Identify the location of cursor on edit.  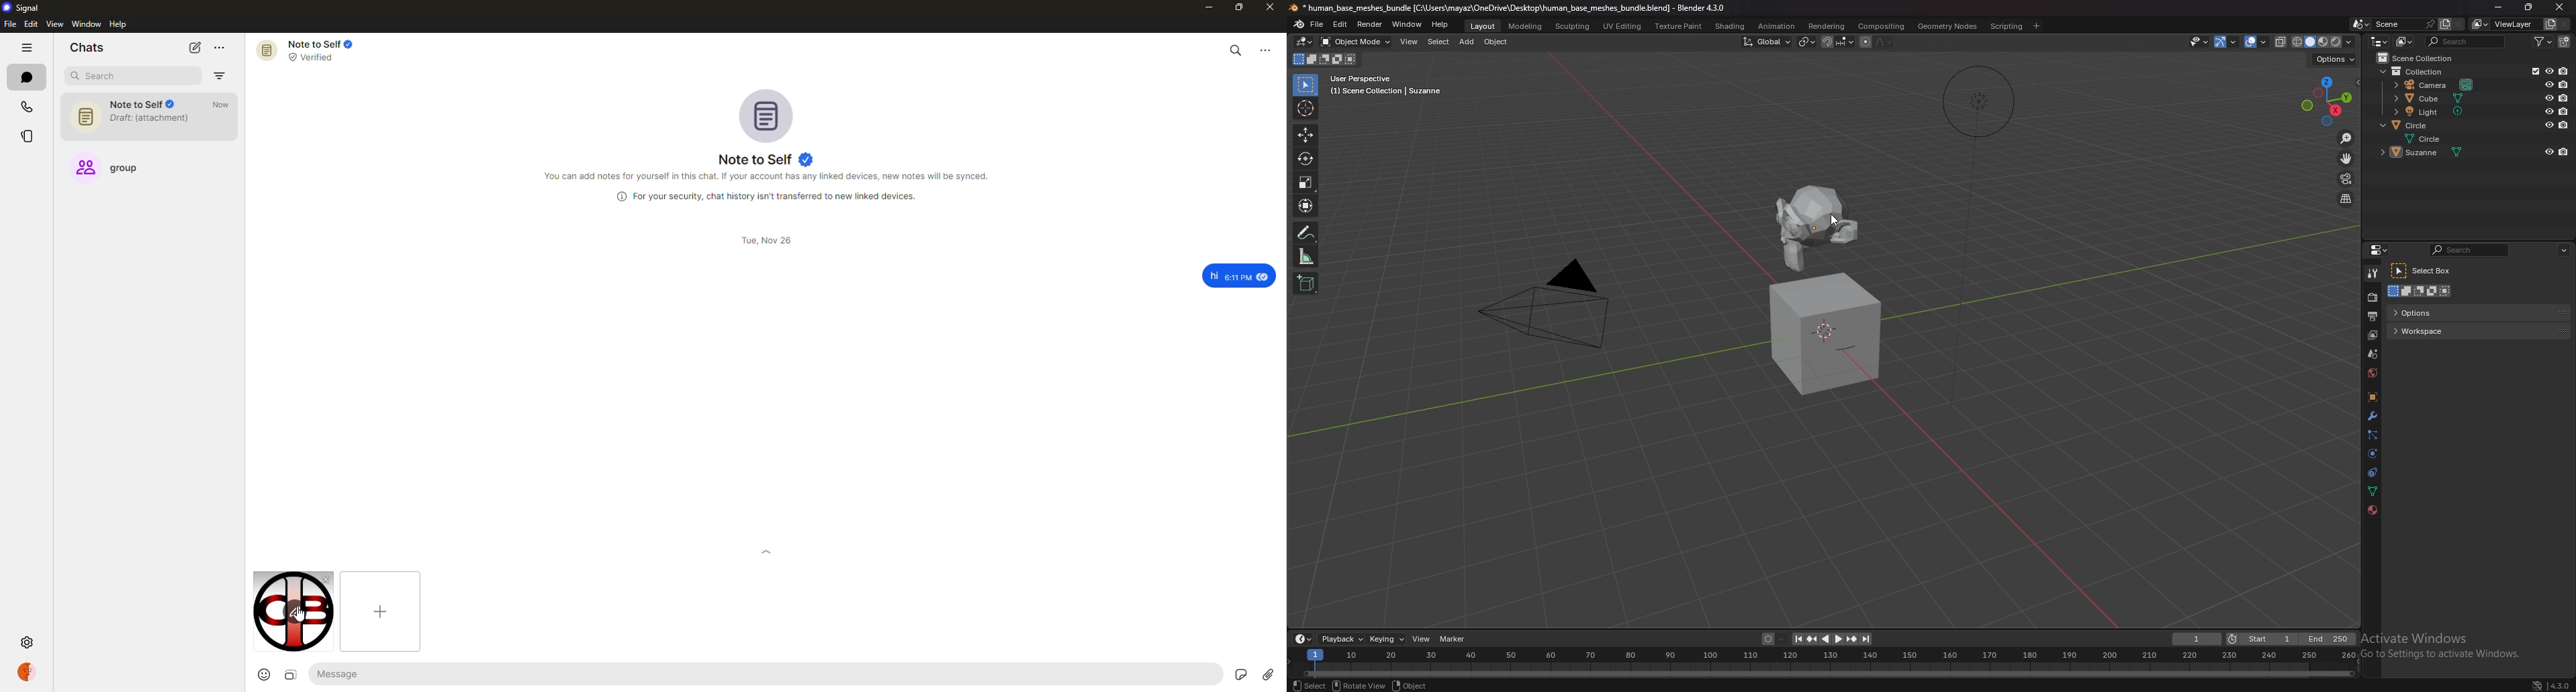
(292, 610).